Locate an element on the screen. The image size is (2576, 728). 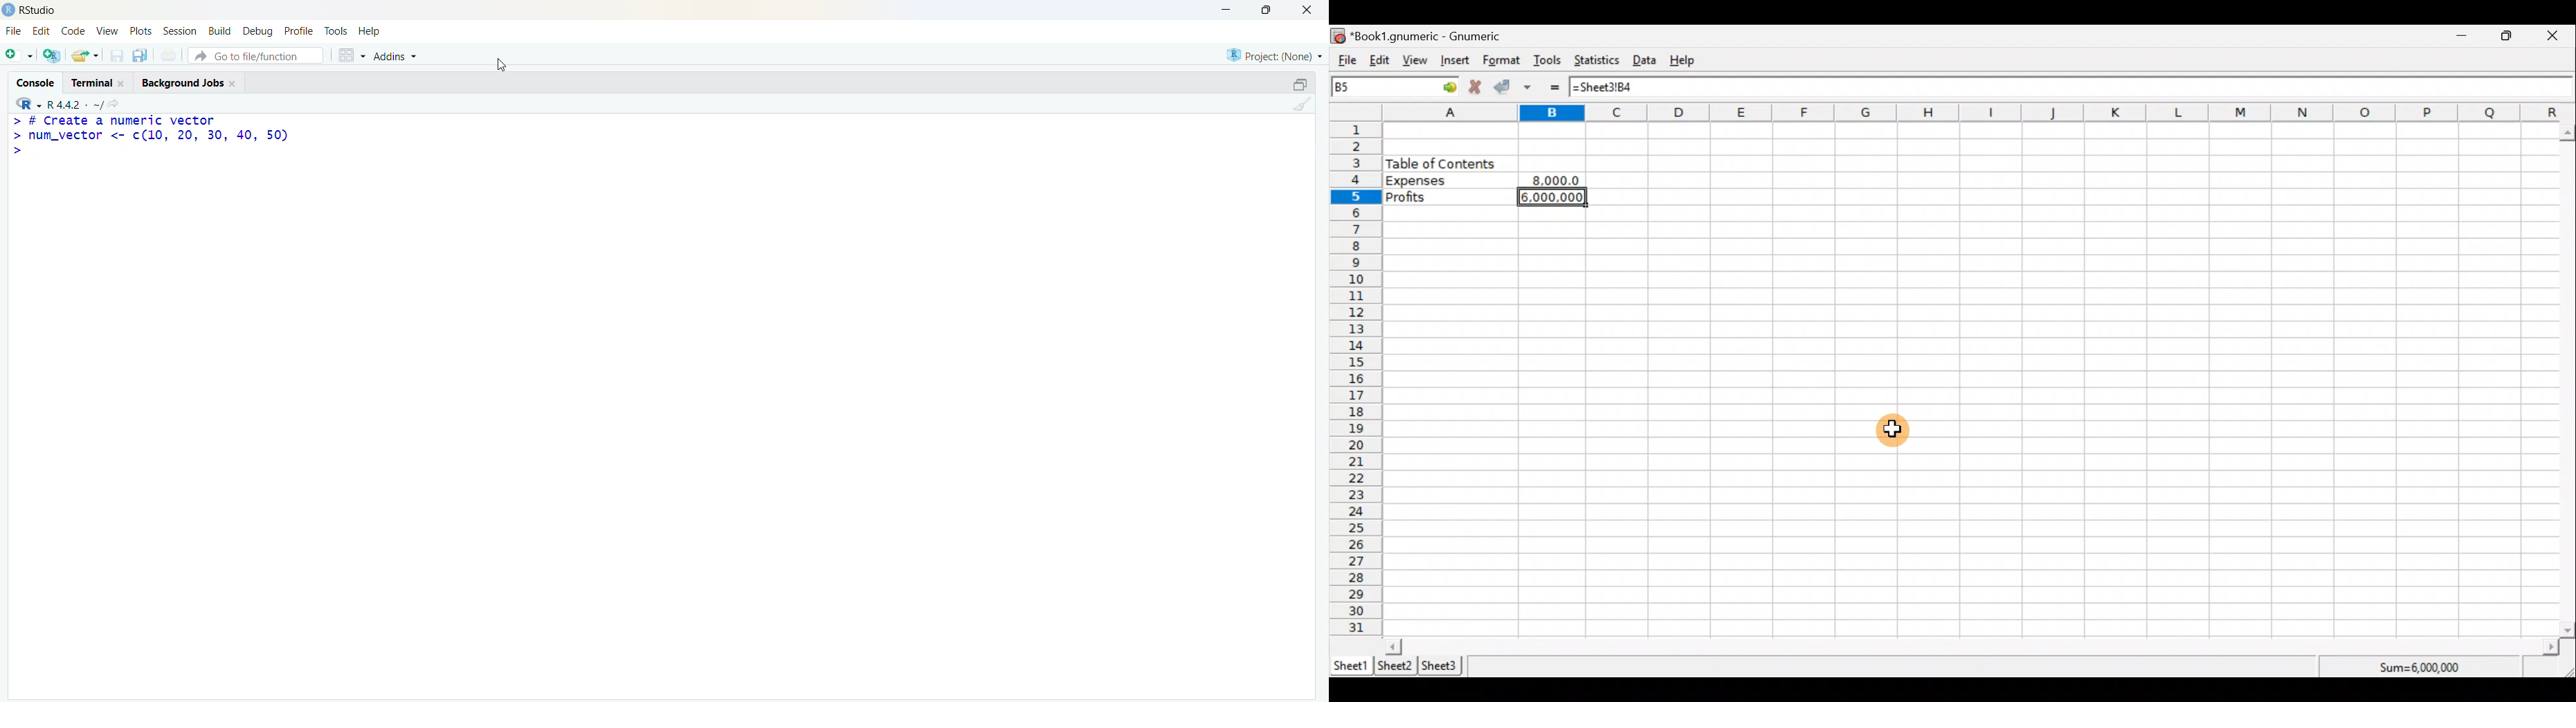
close is located at coordinates (1308, 10).